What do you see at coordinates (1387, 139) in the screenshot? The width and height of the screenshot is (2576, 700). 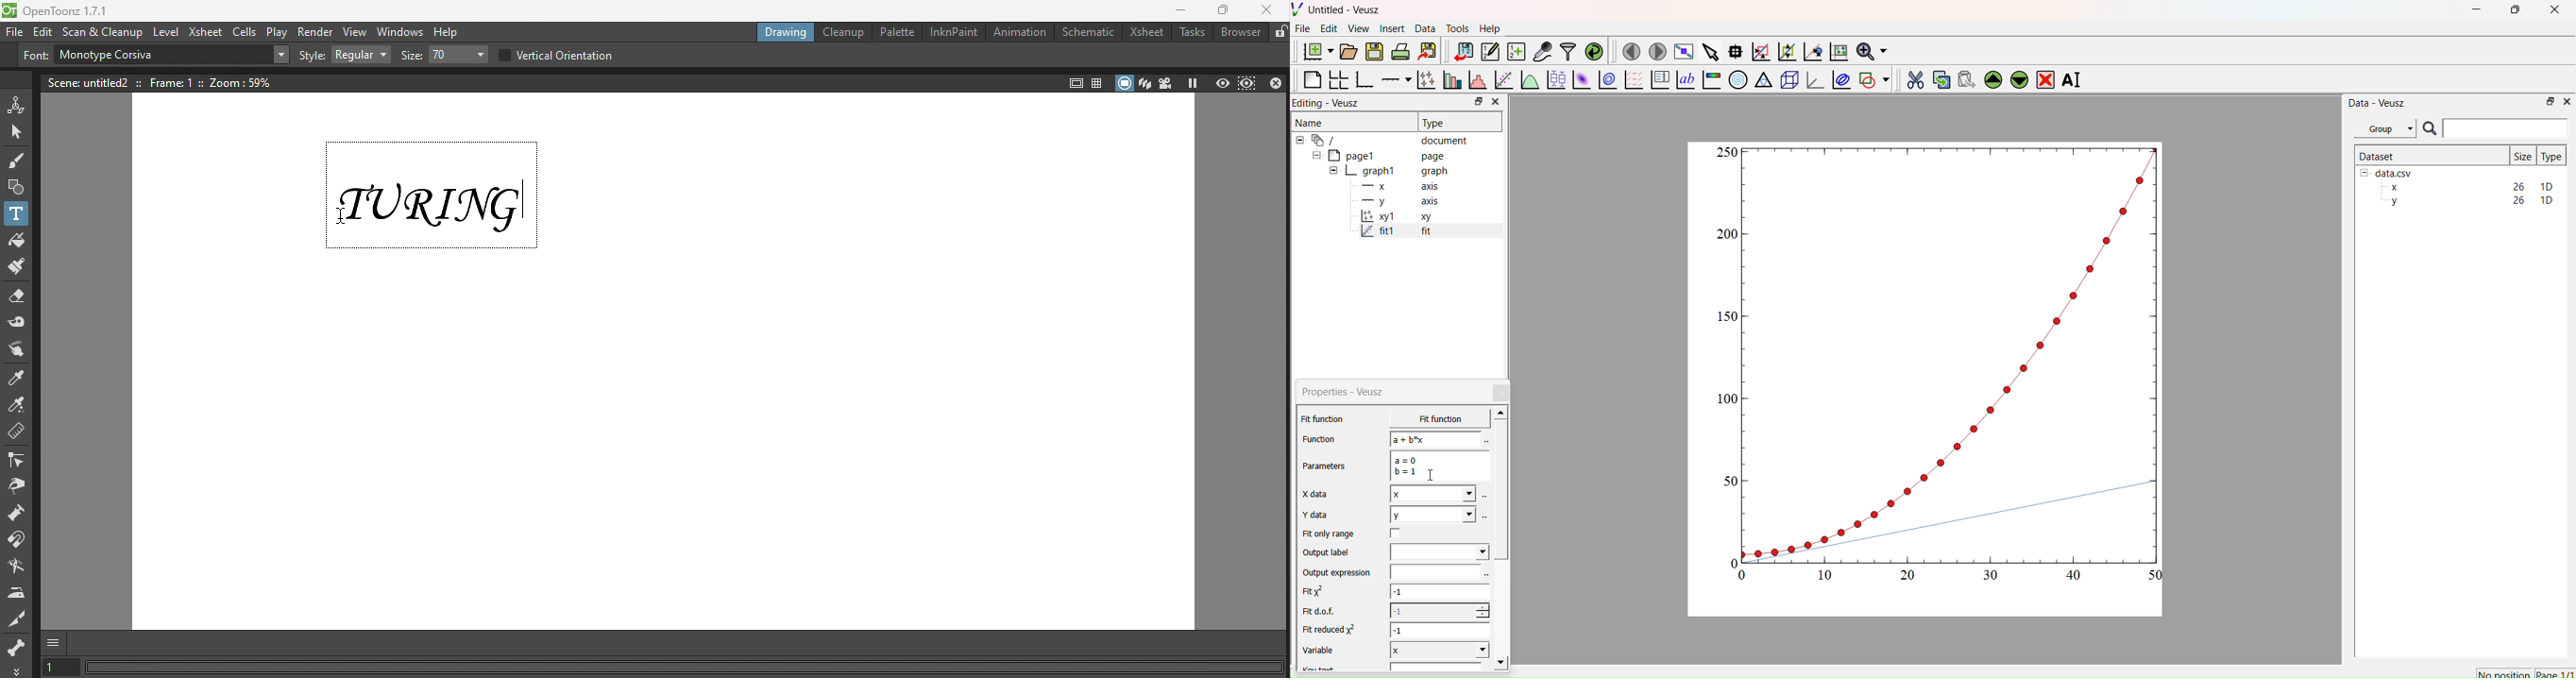 I see `document` at bounding box center [1387, 139].